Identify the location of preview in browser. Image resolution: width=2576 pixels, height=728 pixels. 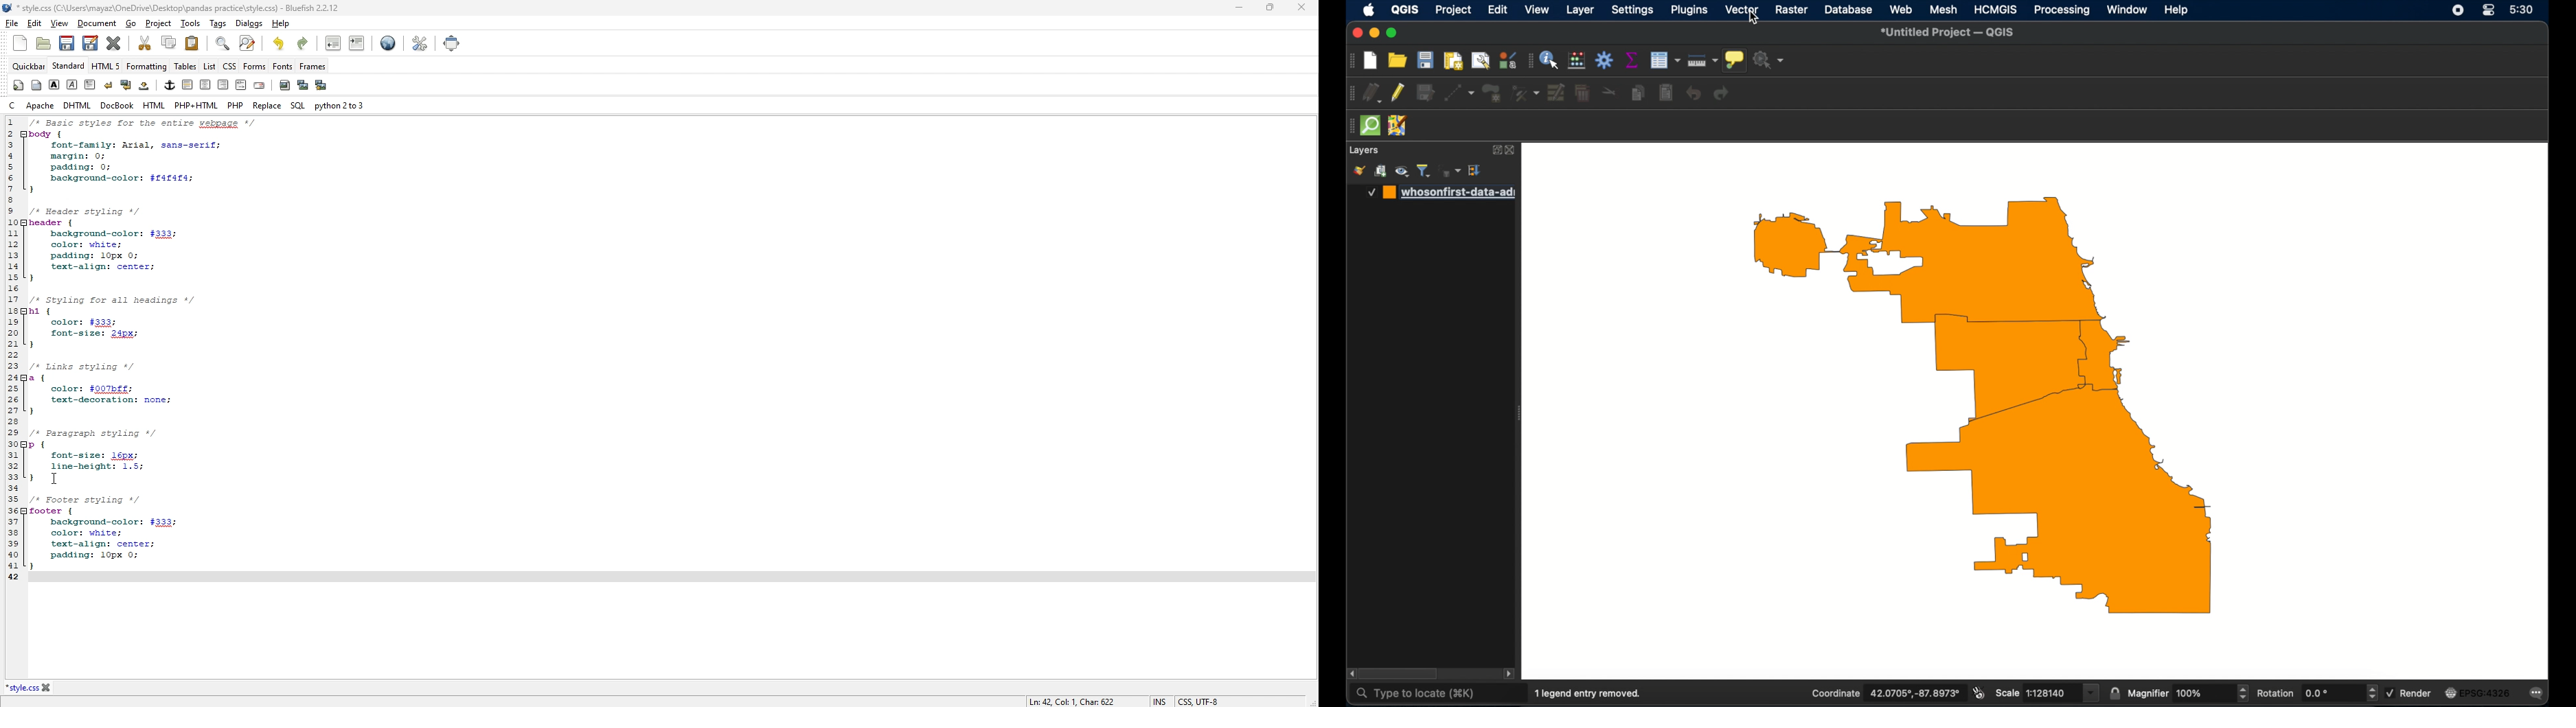
(387, 44).